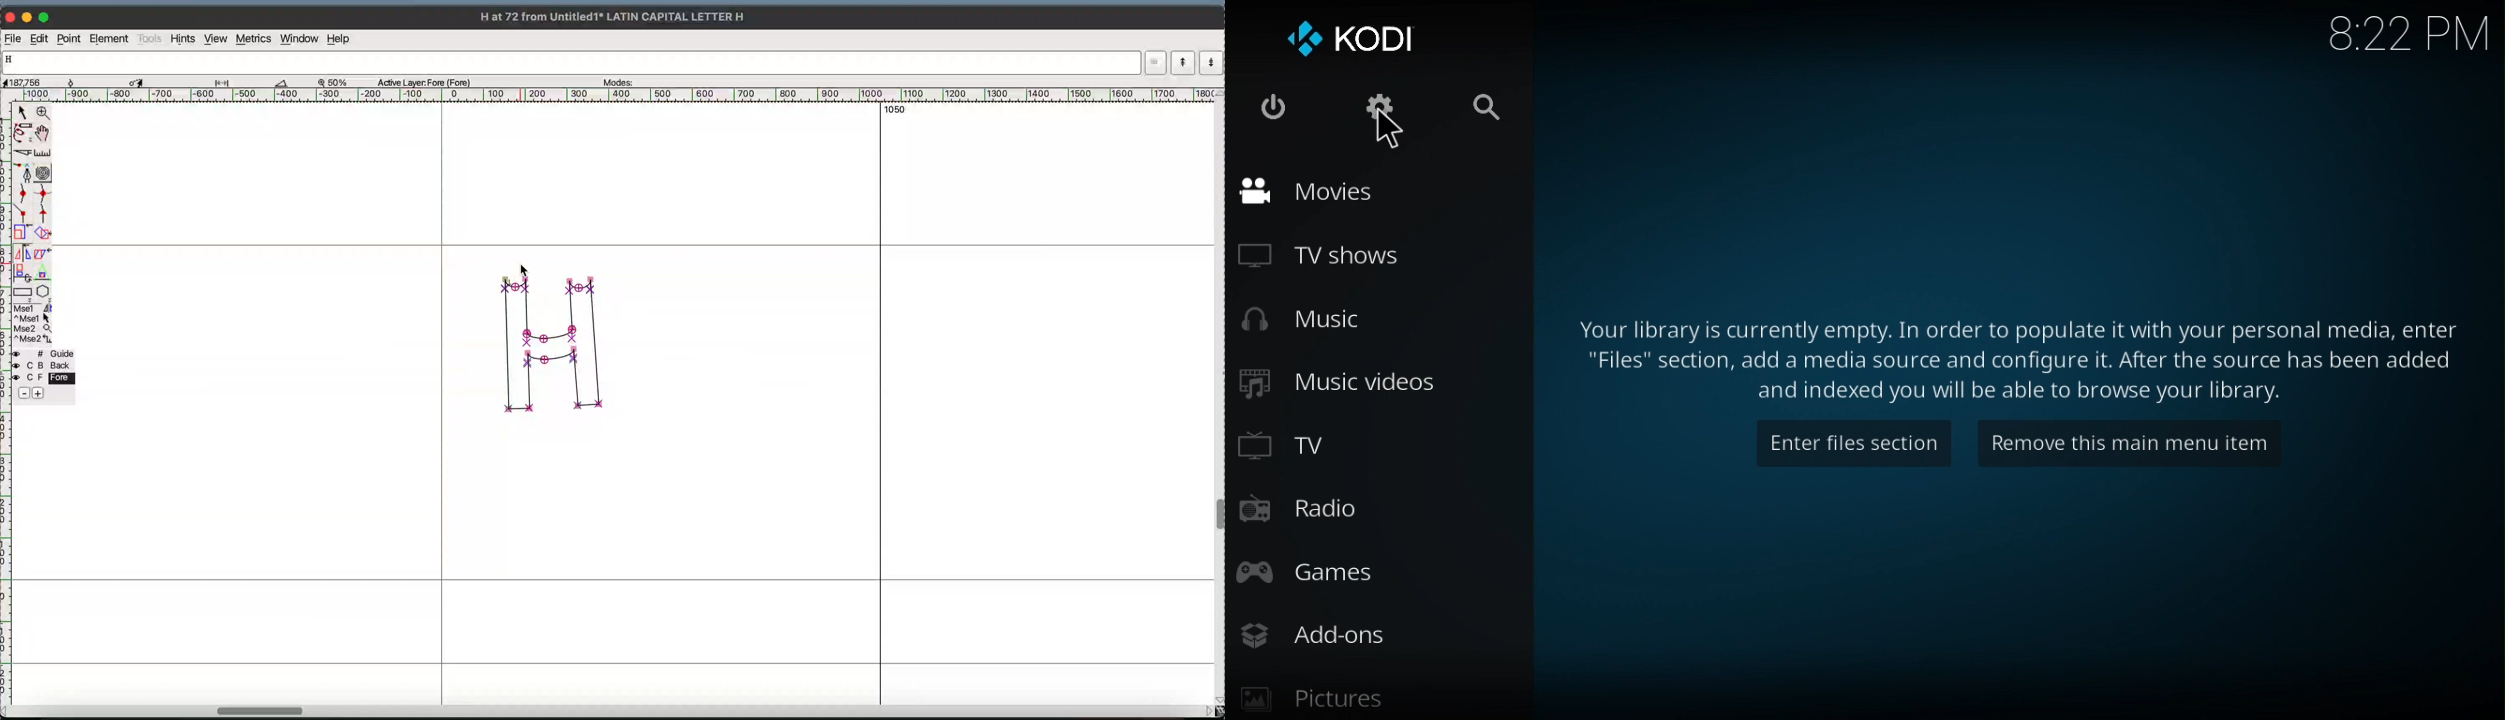 This screenshot has height=728, width=2520. What do you see at coordinates (1314, 635) in the screenshot?
I see `Add-Ons` at bounding box center [1314, 635].